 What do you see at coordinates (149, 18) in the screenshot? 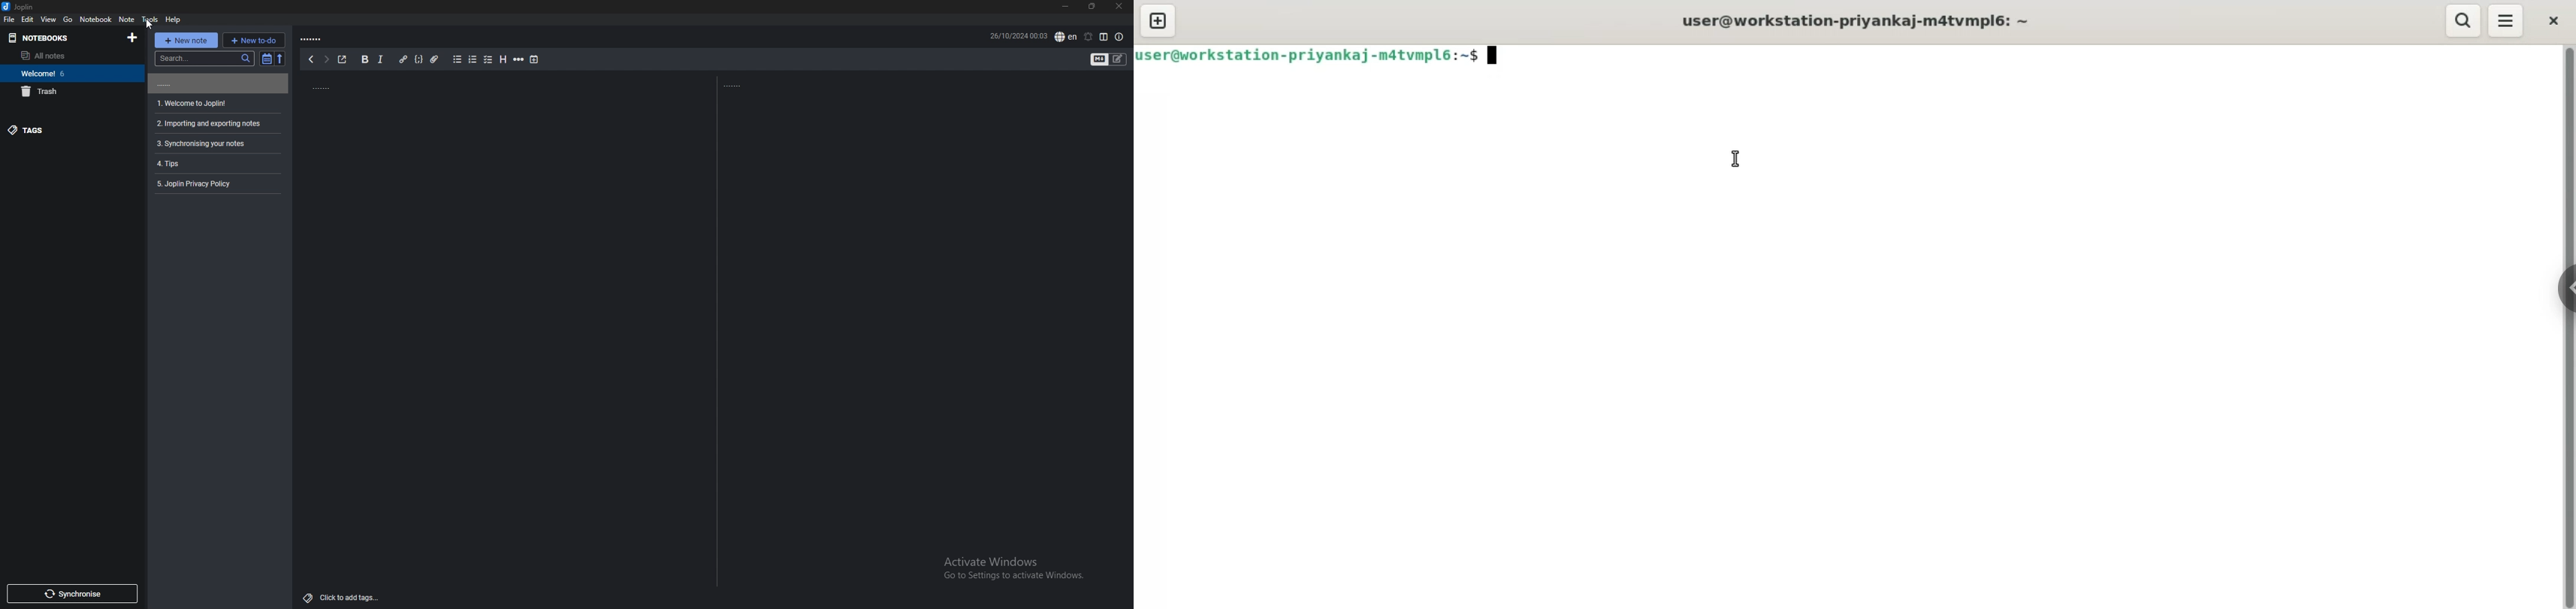
I see `tools` at bounding box center [149, 18].